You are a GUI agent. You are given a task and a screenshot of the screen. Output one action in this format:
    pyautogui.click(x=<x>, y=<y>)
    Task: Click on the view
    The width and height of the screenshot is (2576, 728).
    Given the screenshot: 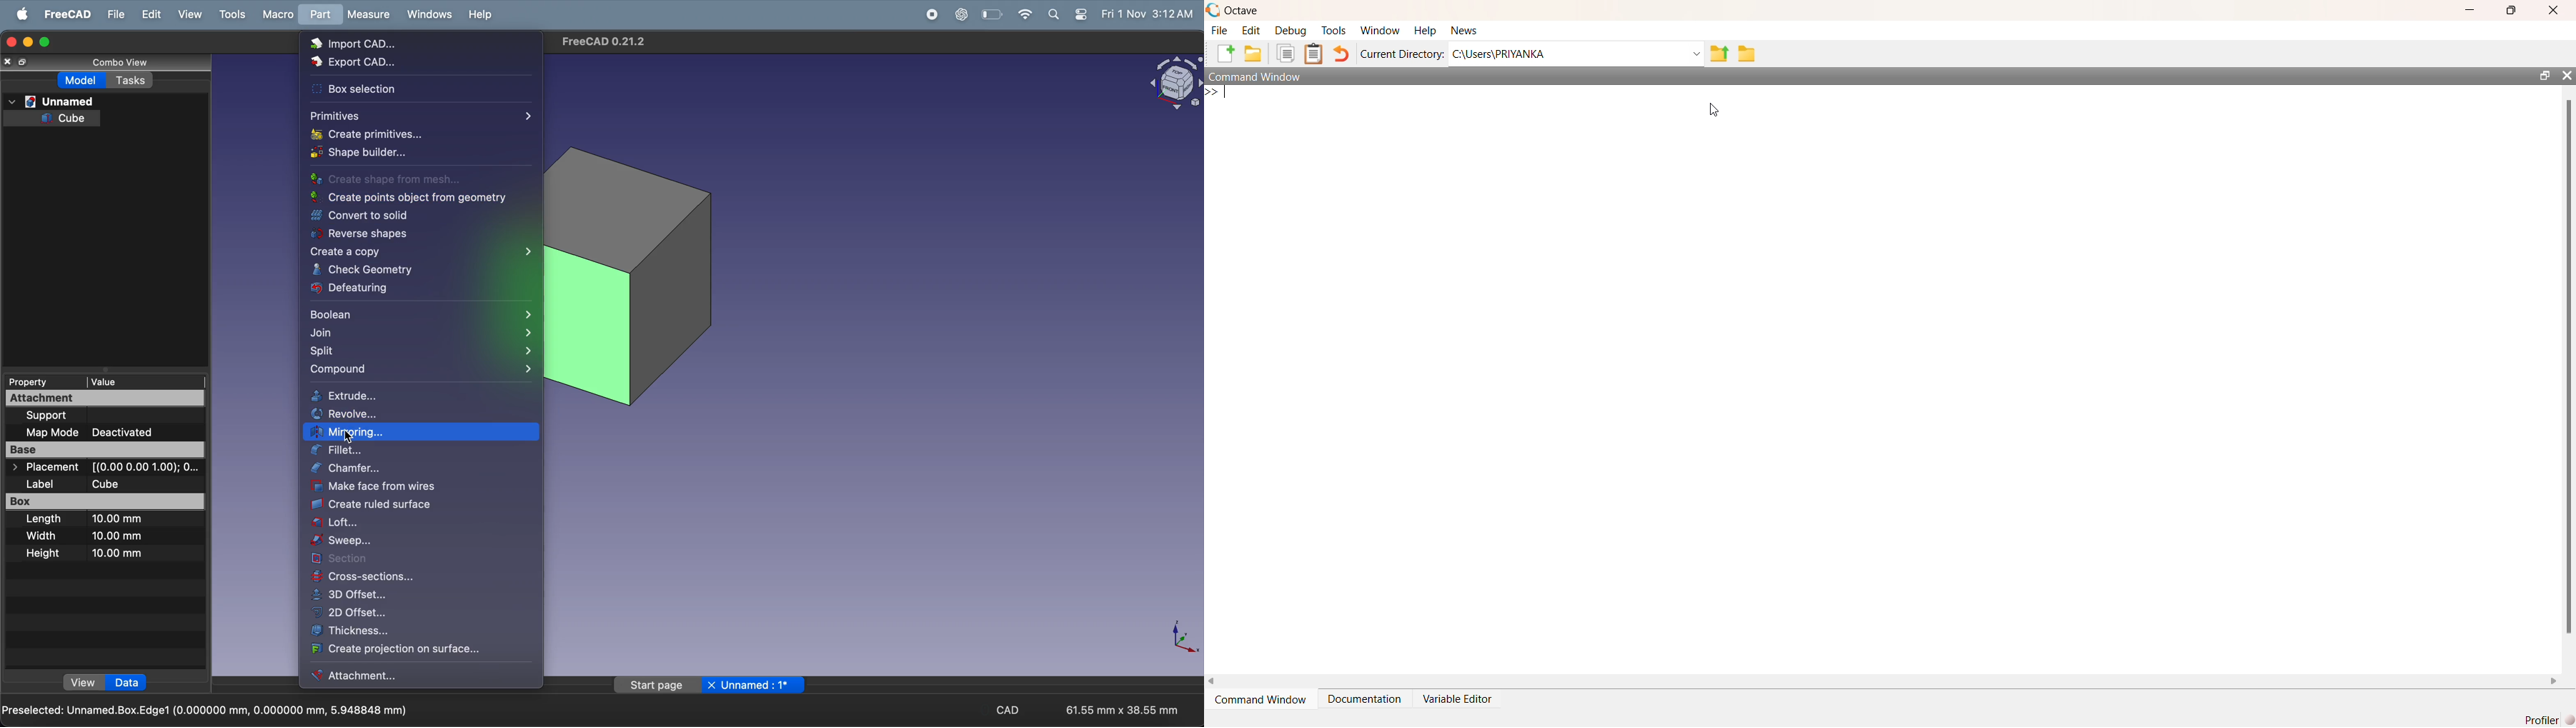 What is the action you would take?
    pyautogui.click(x=190, y=14)
    